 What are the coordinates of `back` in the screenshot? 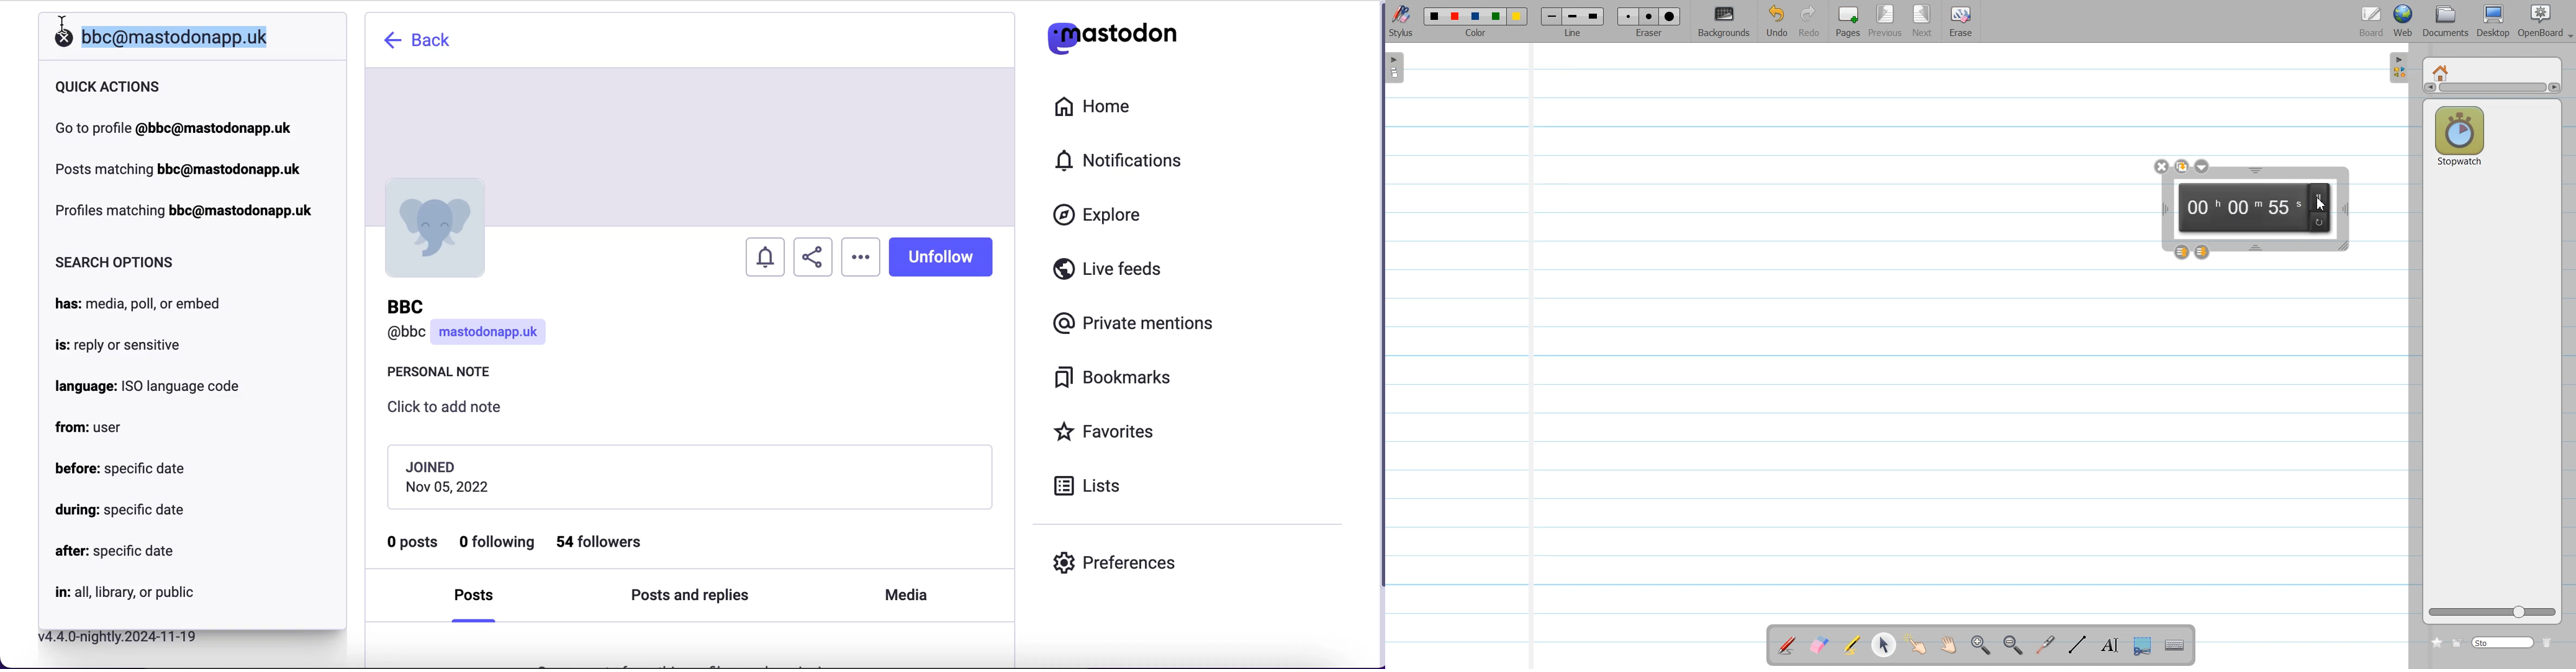 It's located at (420, 40).